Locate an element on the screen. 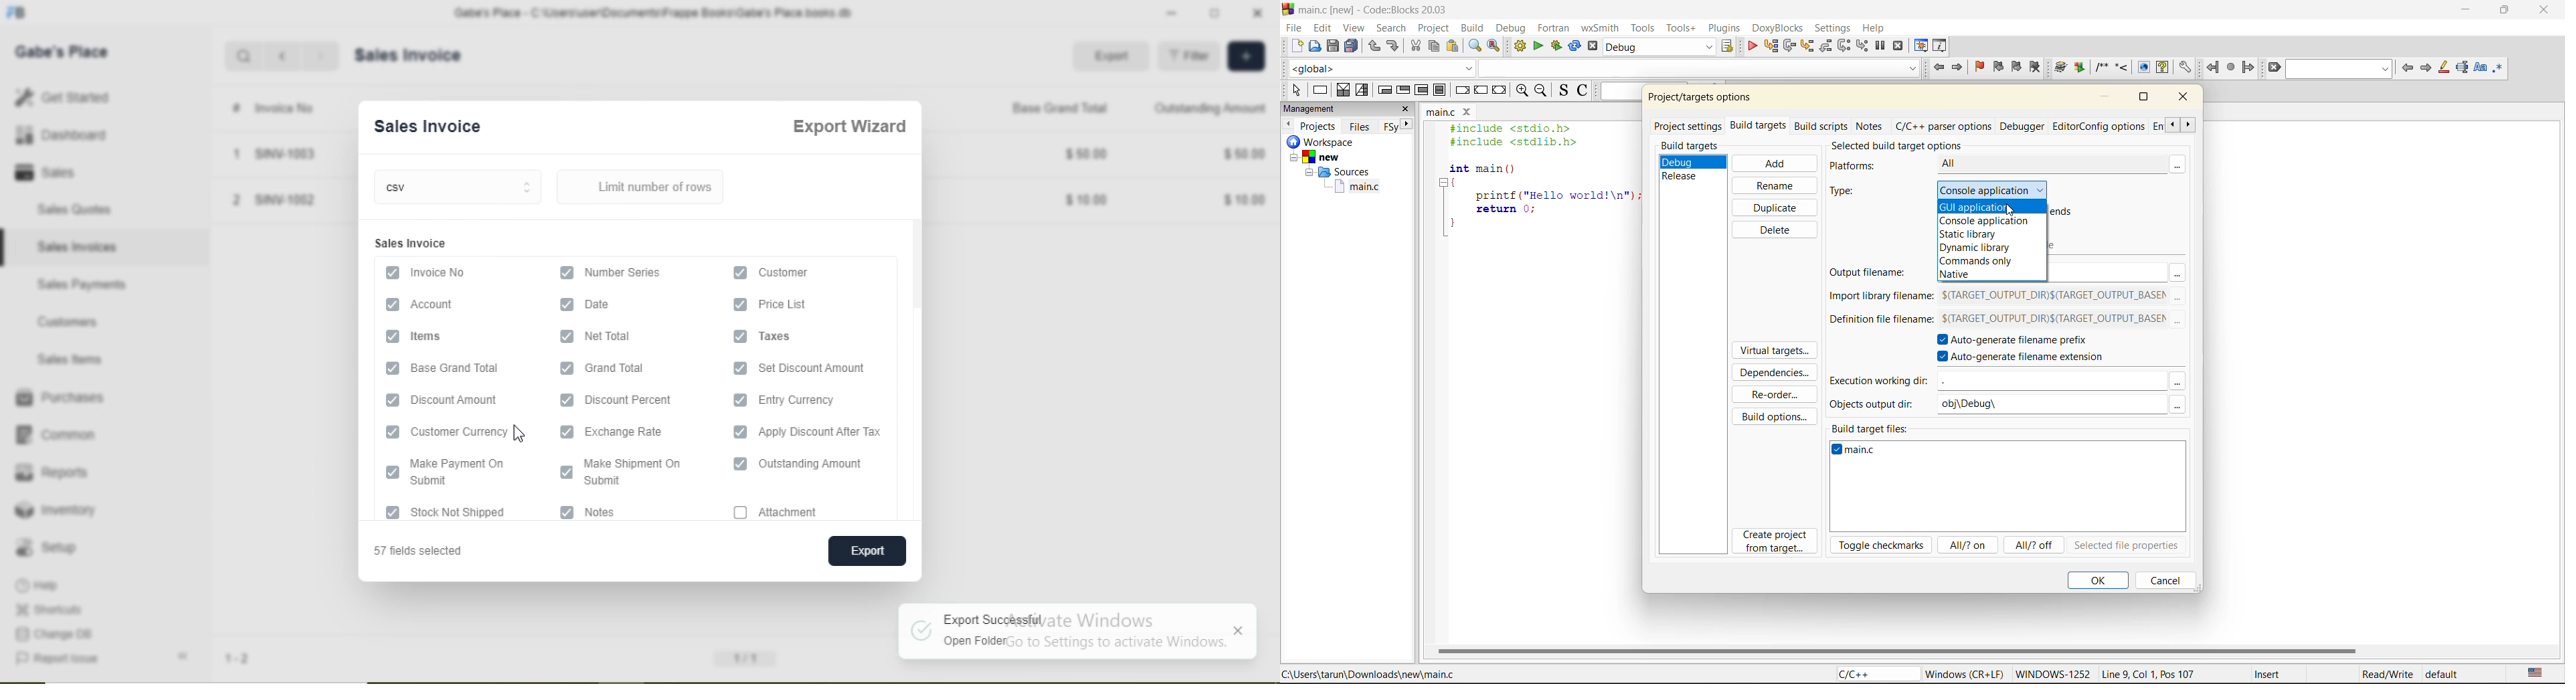 This screenshot has height=700, width=2576. jump back is located at coordinates (2212, 68).